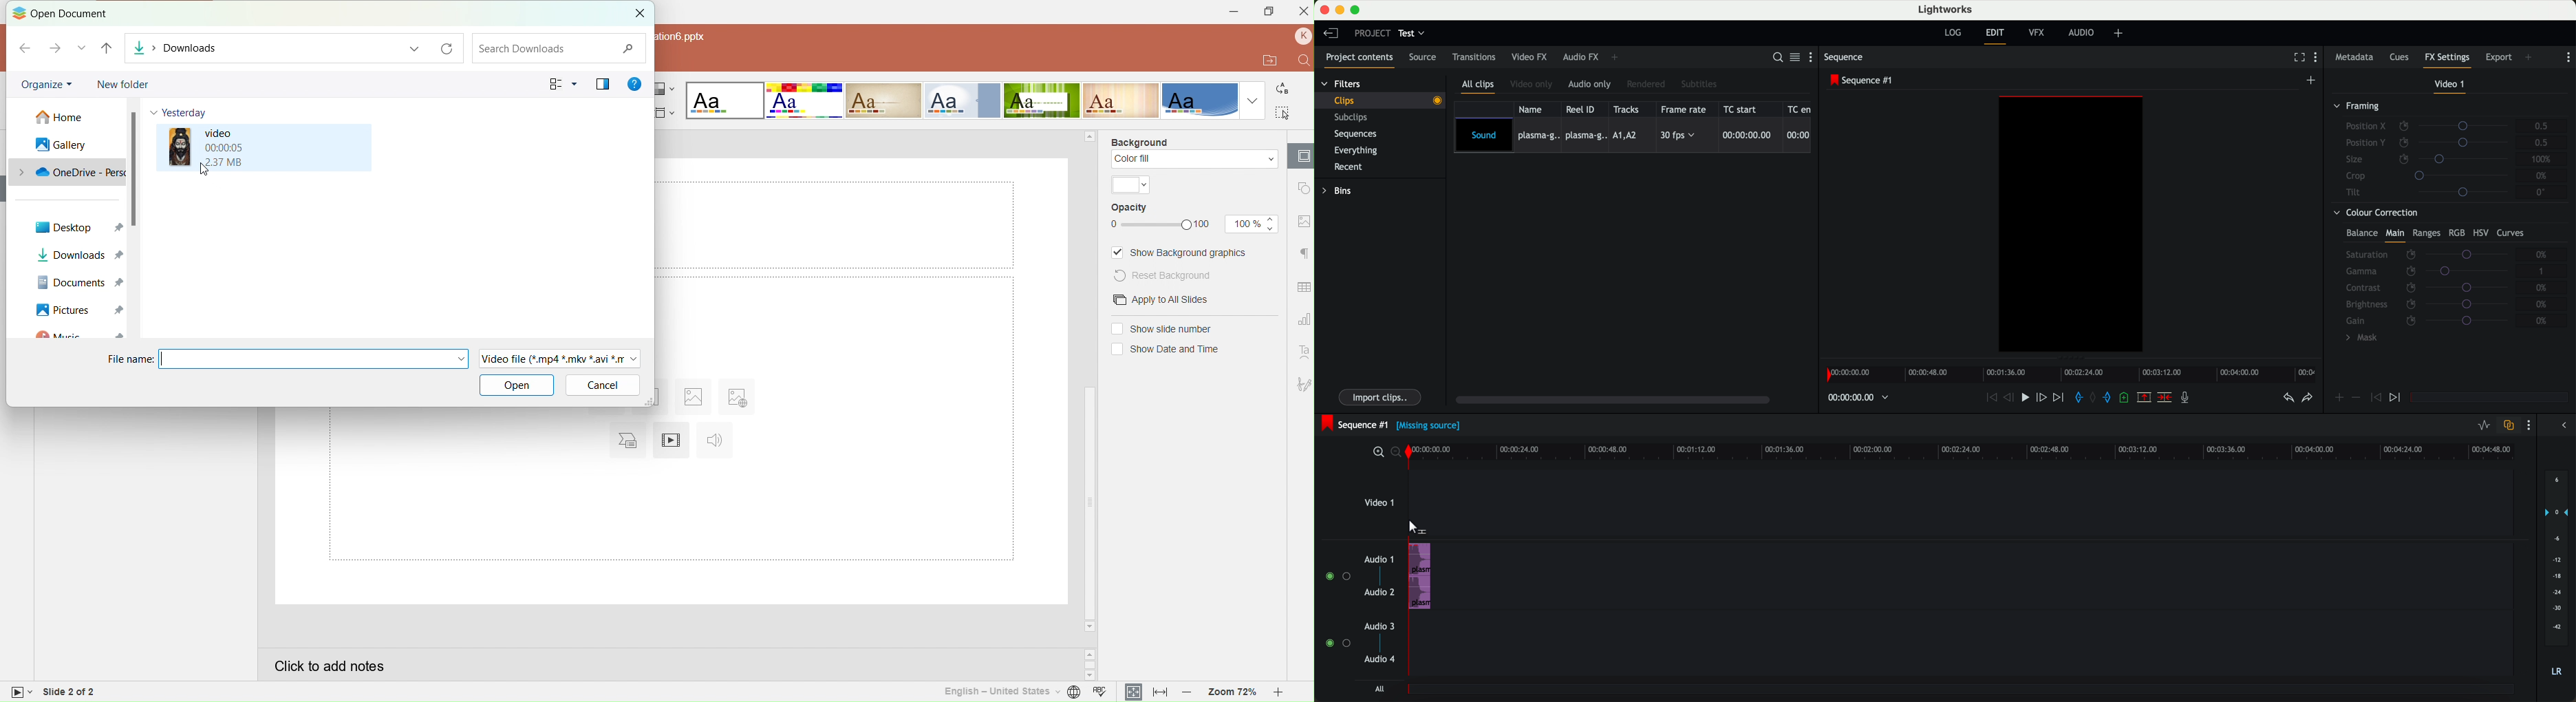 This screenshot has height=728, width=2576. I want to click on recent, so click(1347, 166).